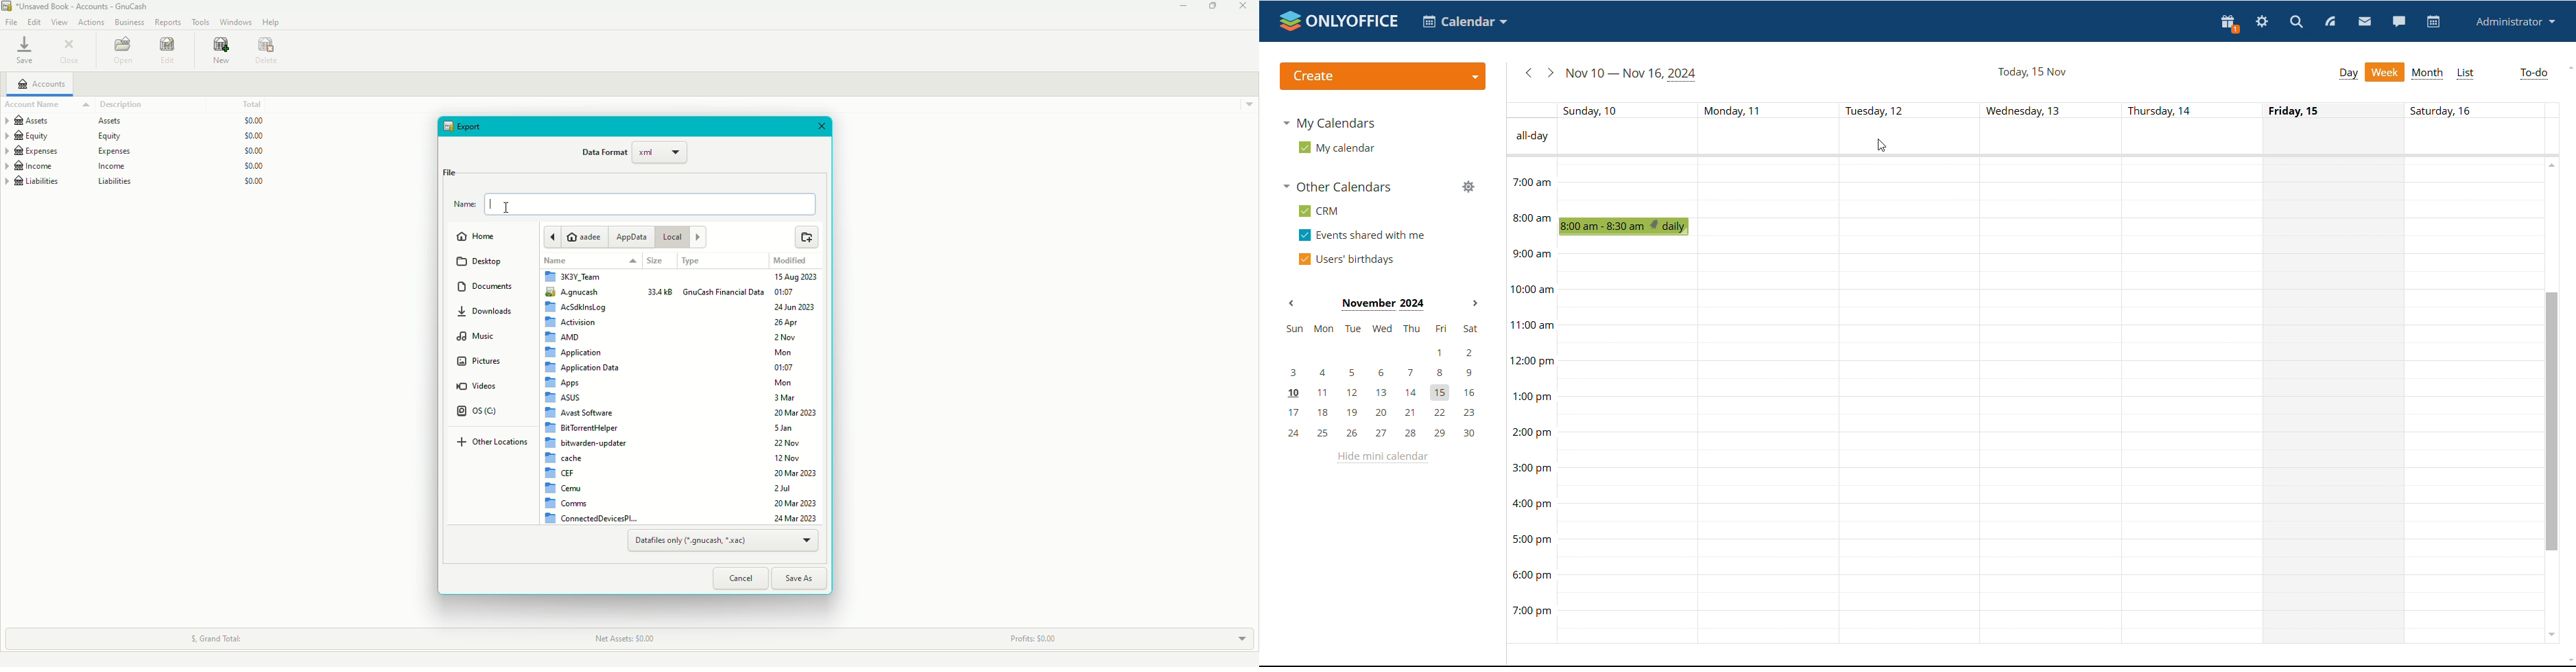 The image size is (2576, 672). I want to click on Net assets, so click(626, 638).